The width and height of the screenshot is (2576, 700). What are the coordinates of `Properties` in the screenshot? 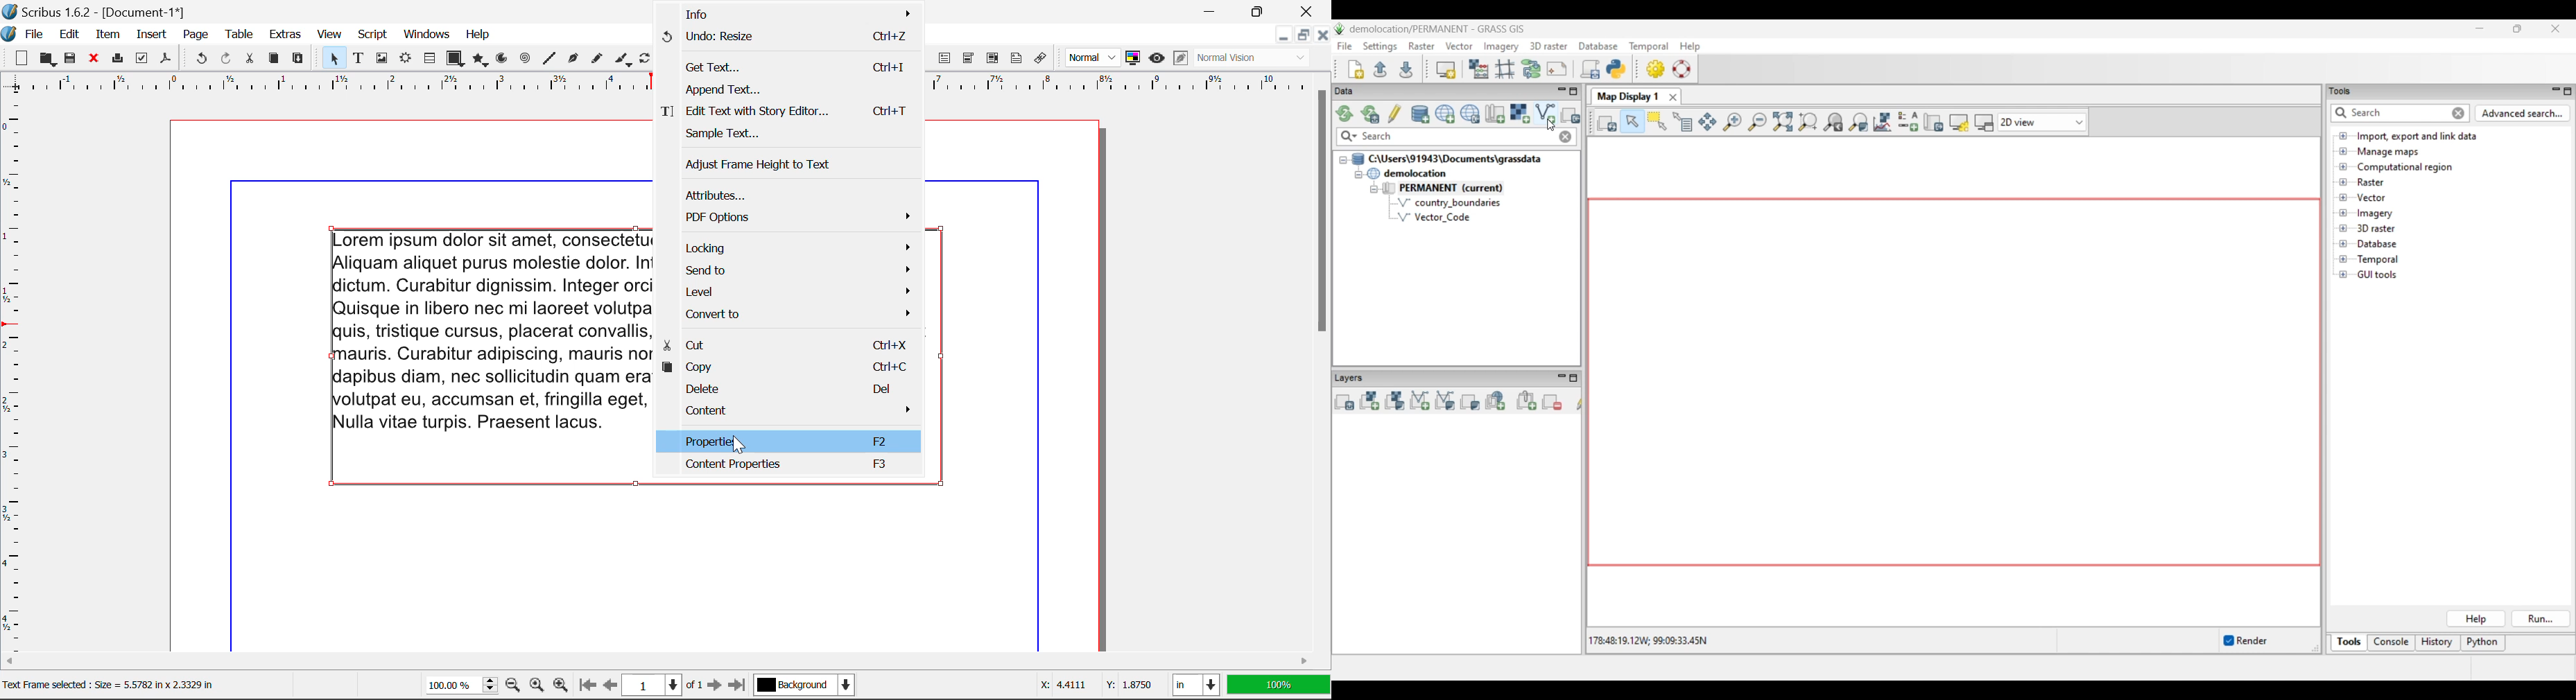 It's located at (788, 439).